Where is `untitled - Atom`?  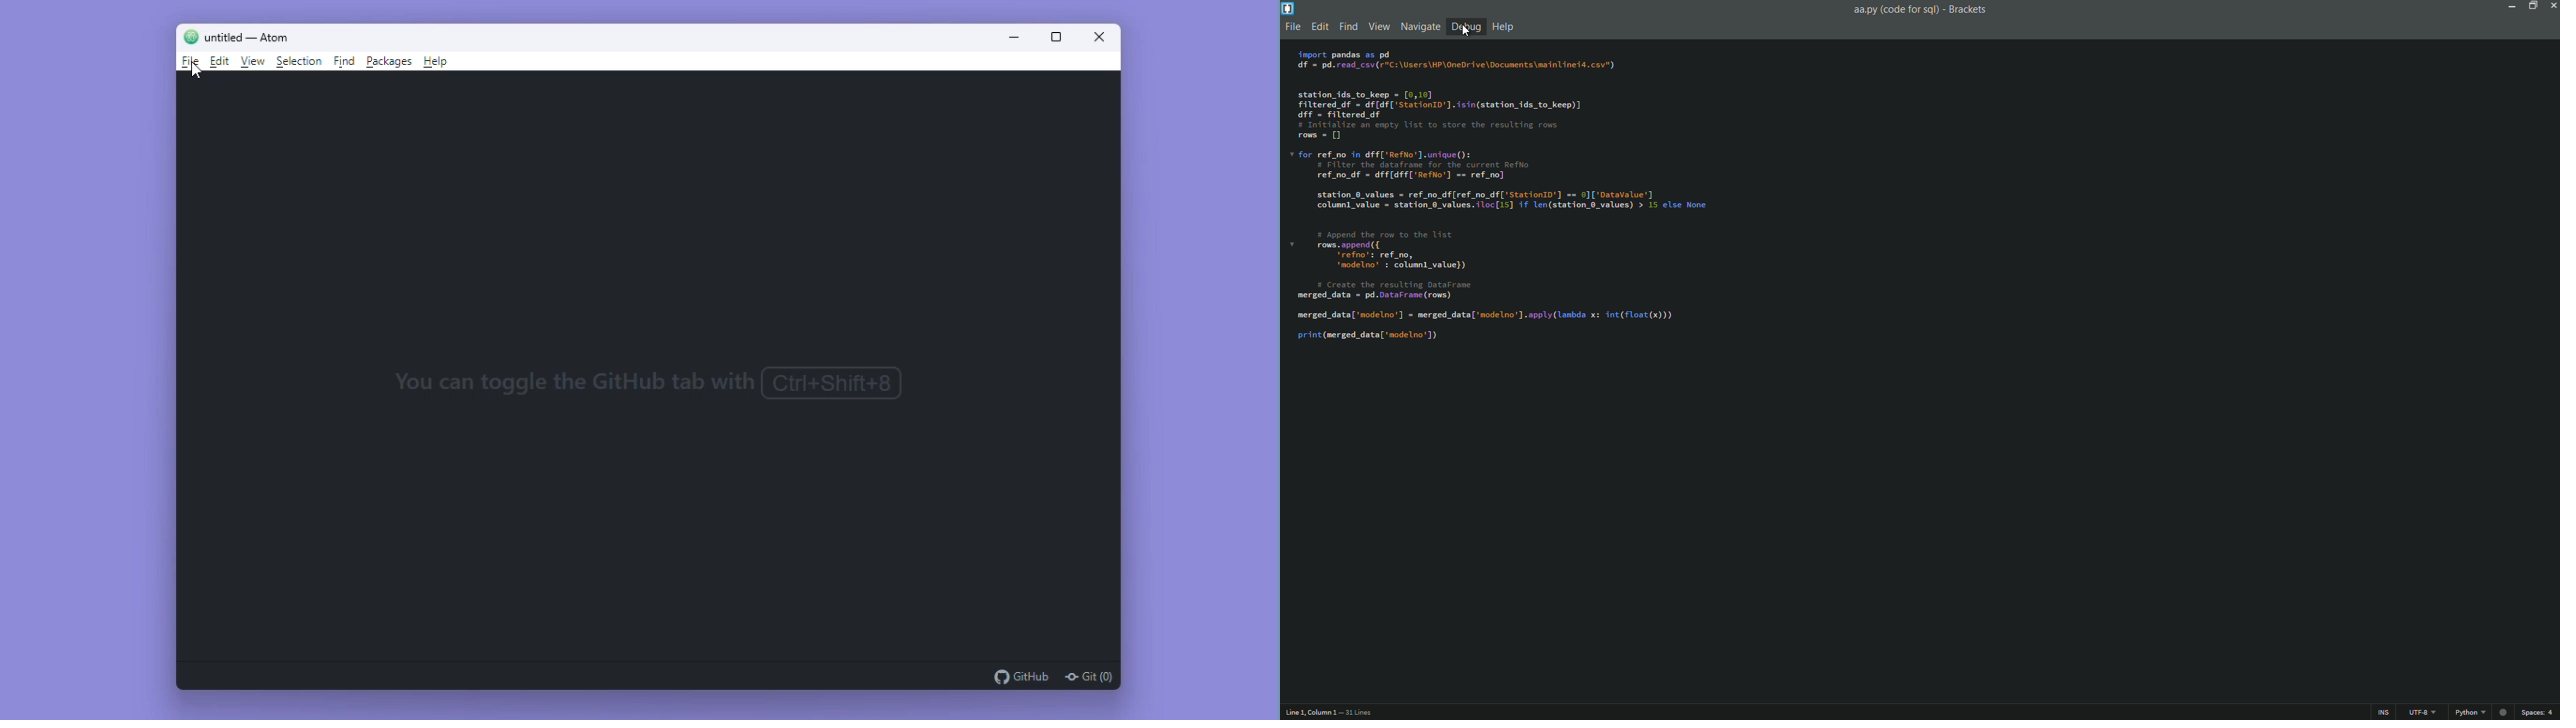
untitled - Atom is located at coordinates (256, 36).